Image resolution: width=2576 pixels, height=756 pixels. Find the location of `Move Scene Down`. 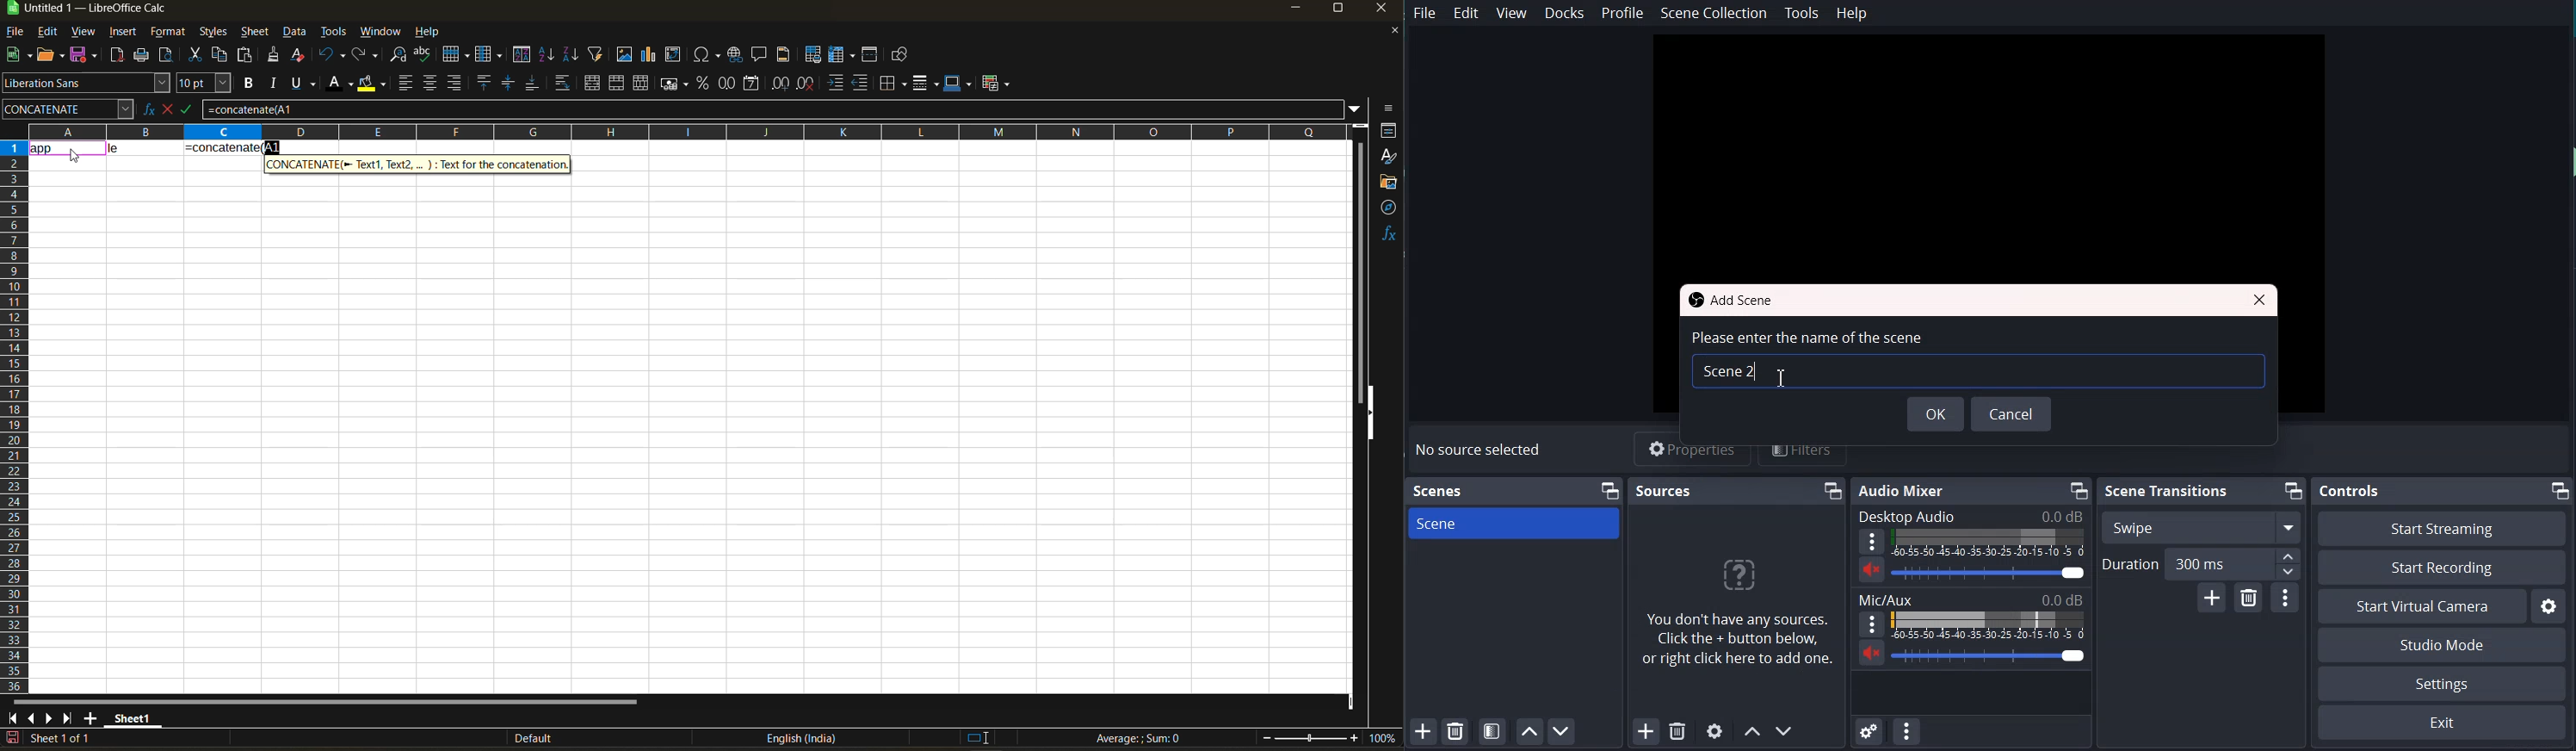

Move Scene Down is located at coordinates (1561, 731).